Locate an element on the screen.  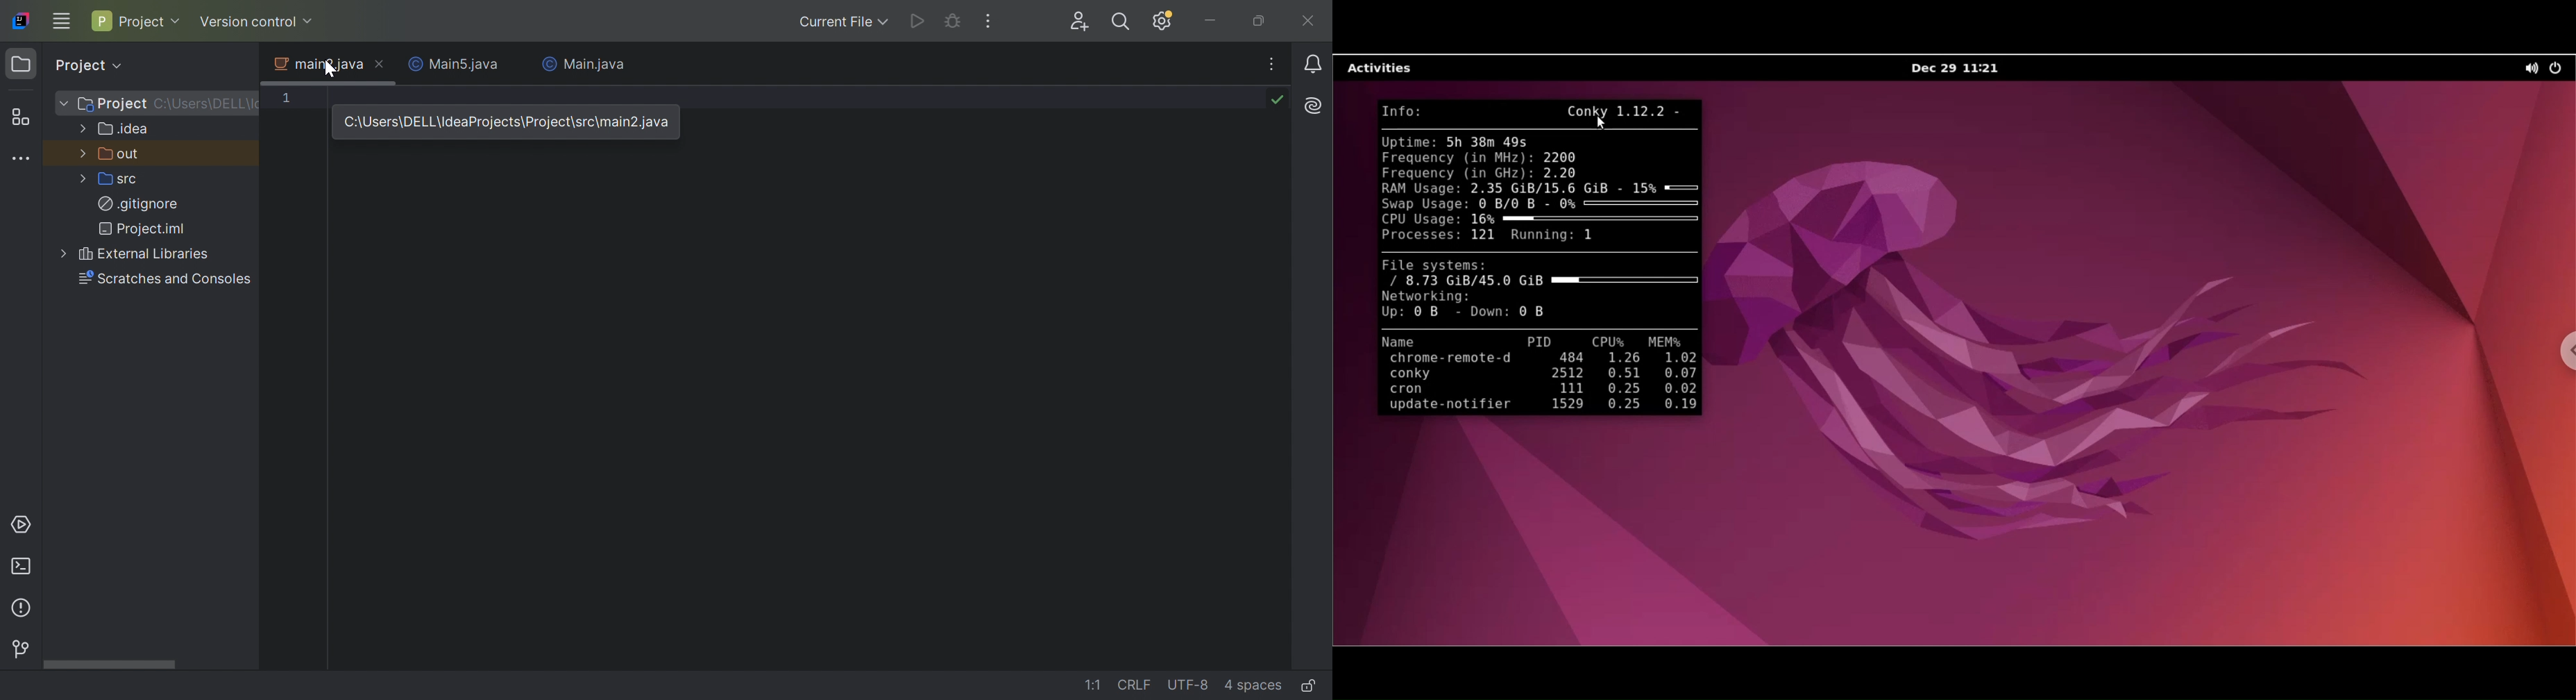
.gitignore is located at coordinates (137, 203).